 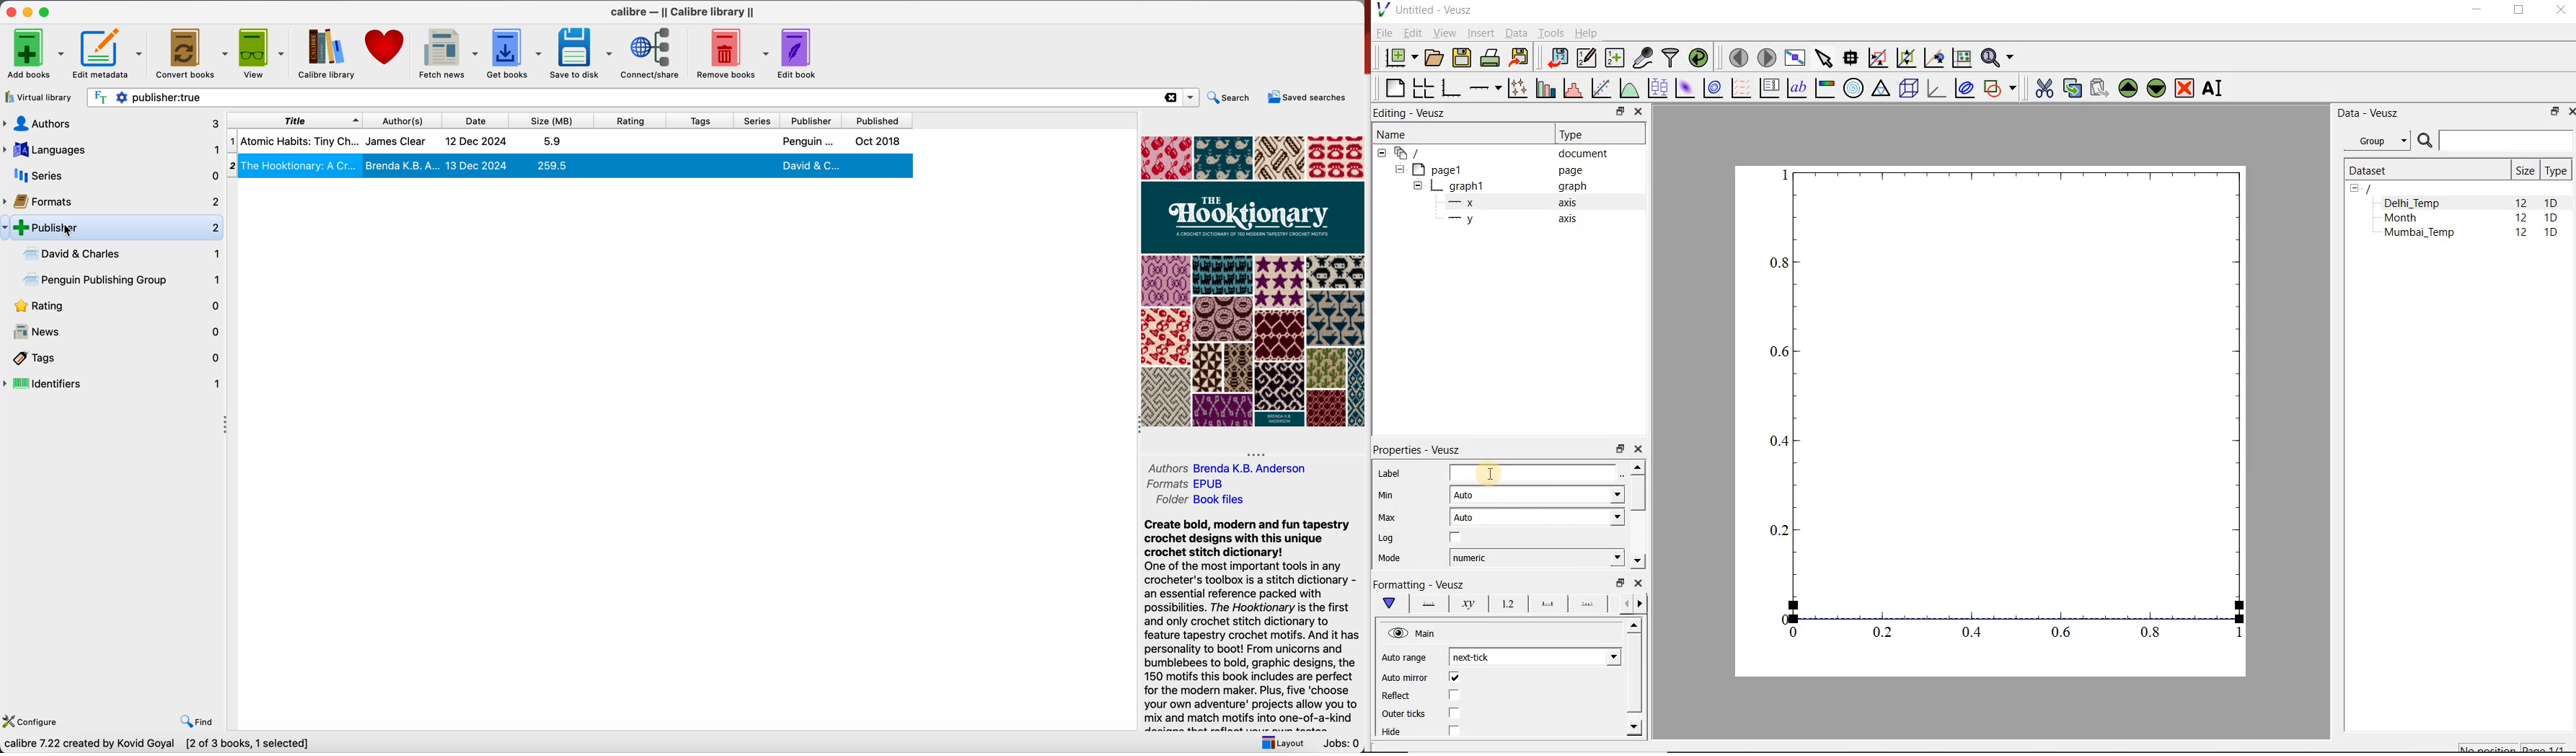 I want to click on plot box plots, so click(x=1657, y=88).